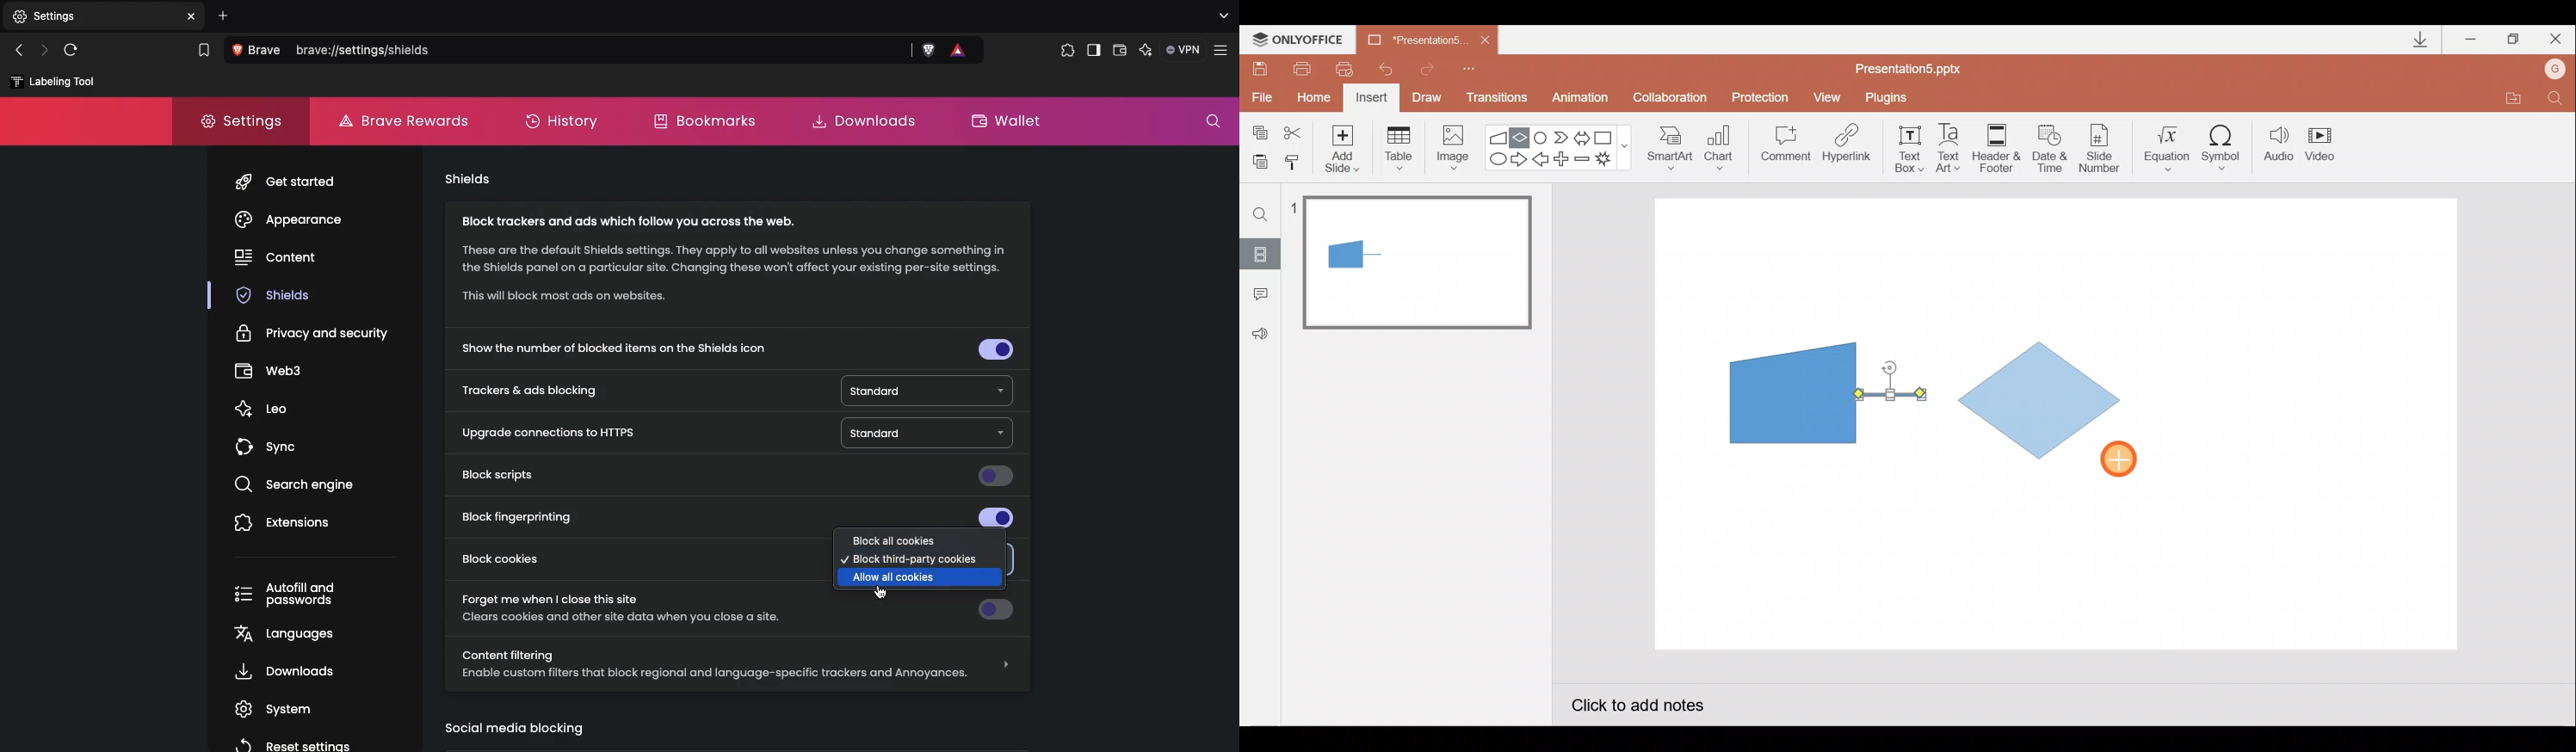 The height and width of the screenshot is (756, 2576). What do you see at coordinates (1612, 161) in the screenshot?
I see `Explosion 1` at bounding box center [1612, 161].